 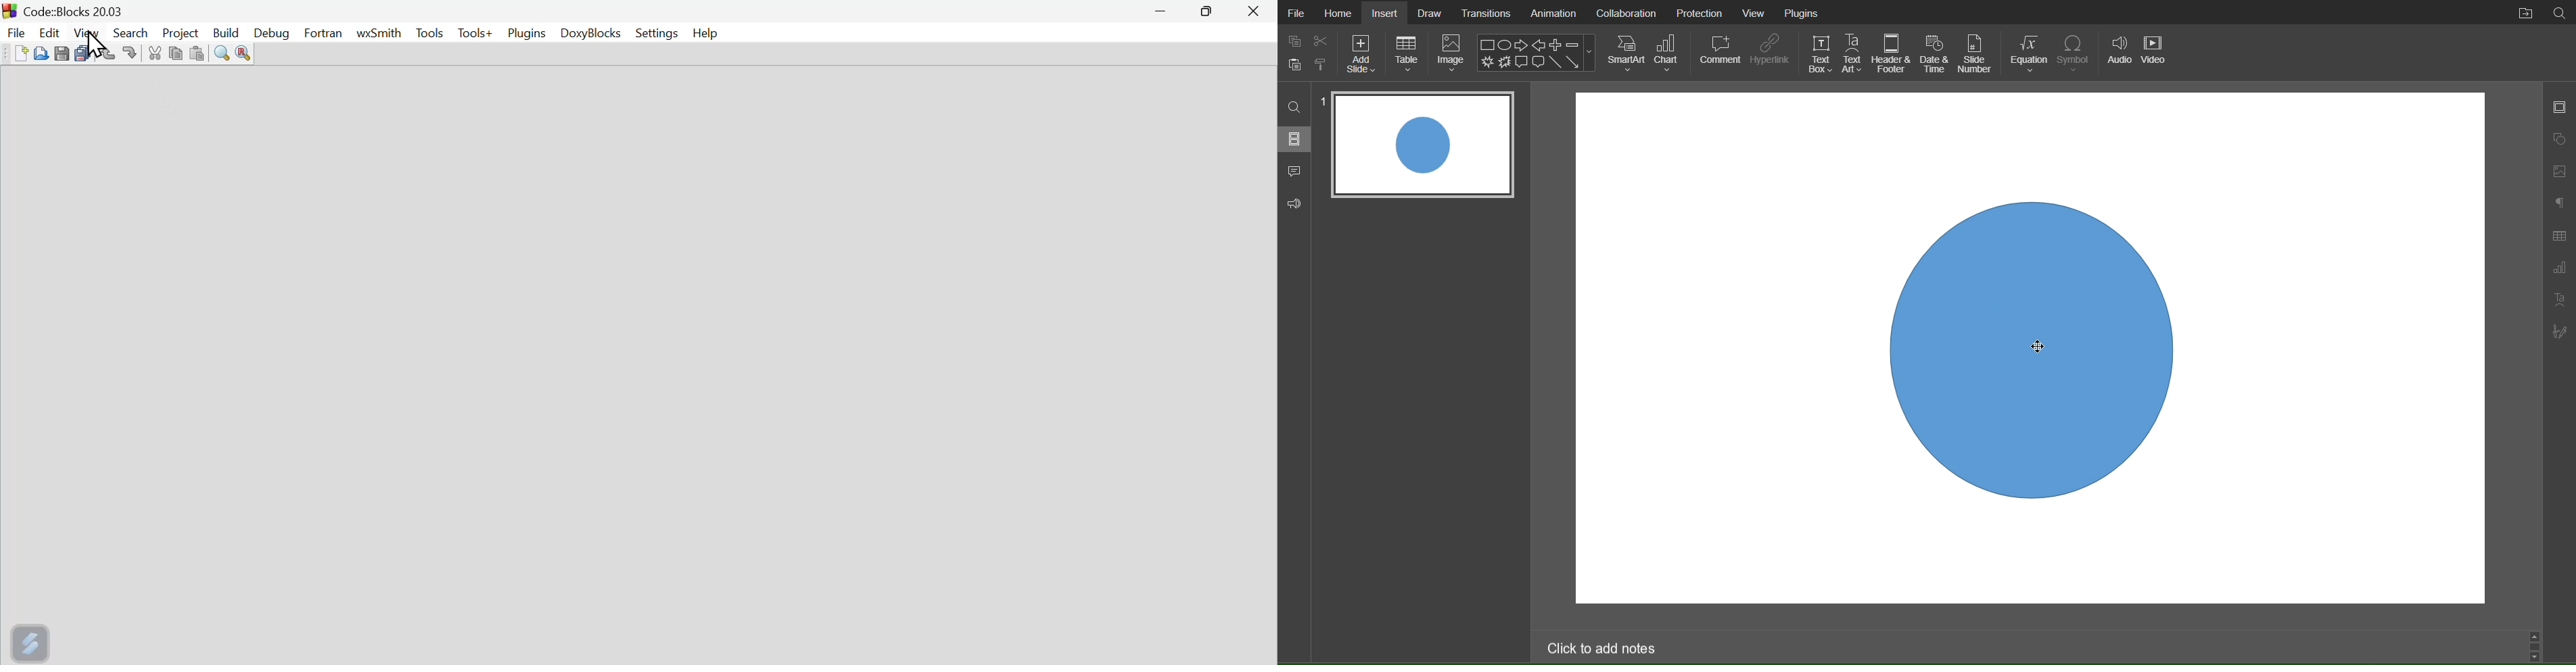 I want to click on Slides, so click(x=1294, y=140).